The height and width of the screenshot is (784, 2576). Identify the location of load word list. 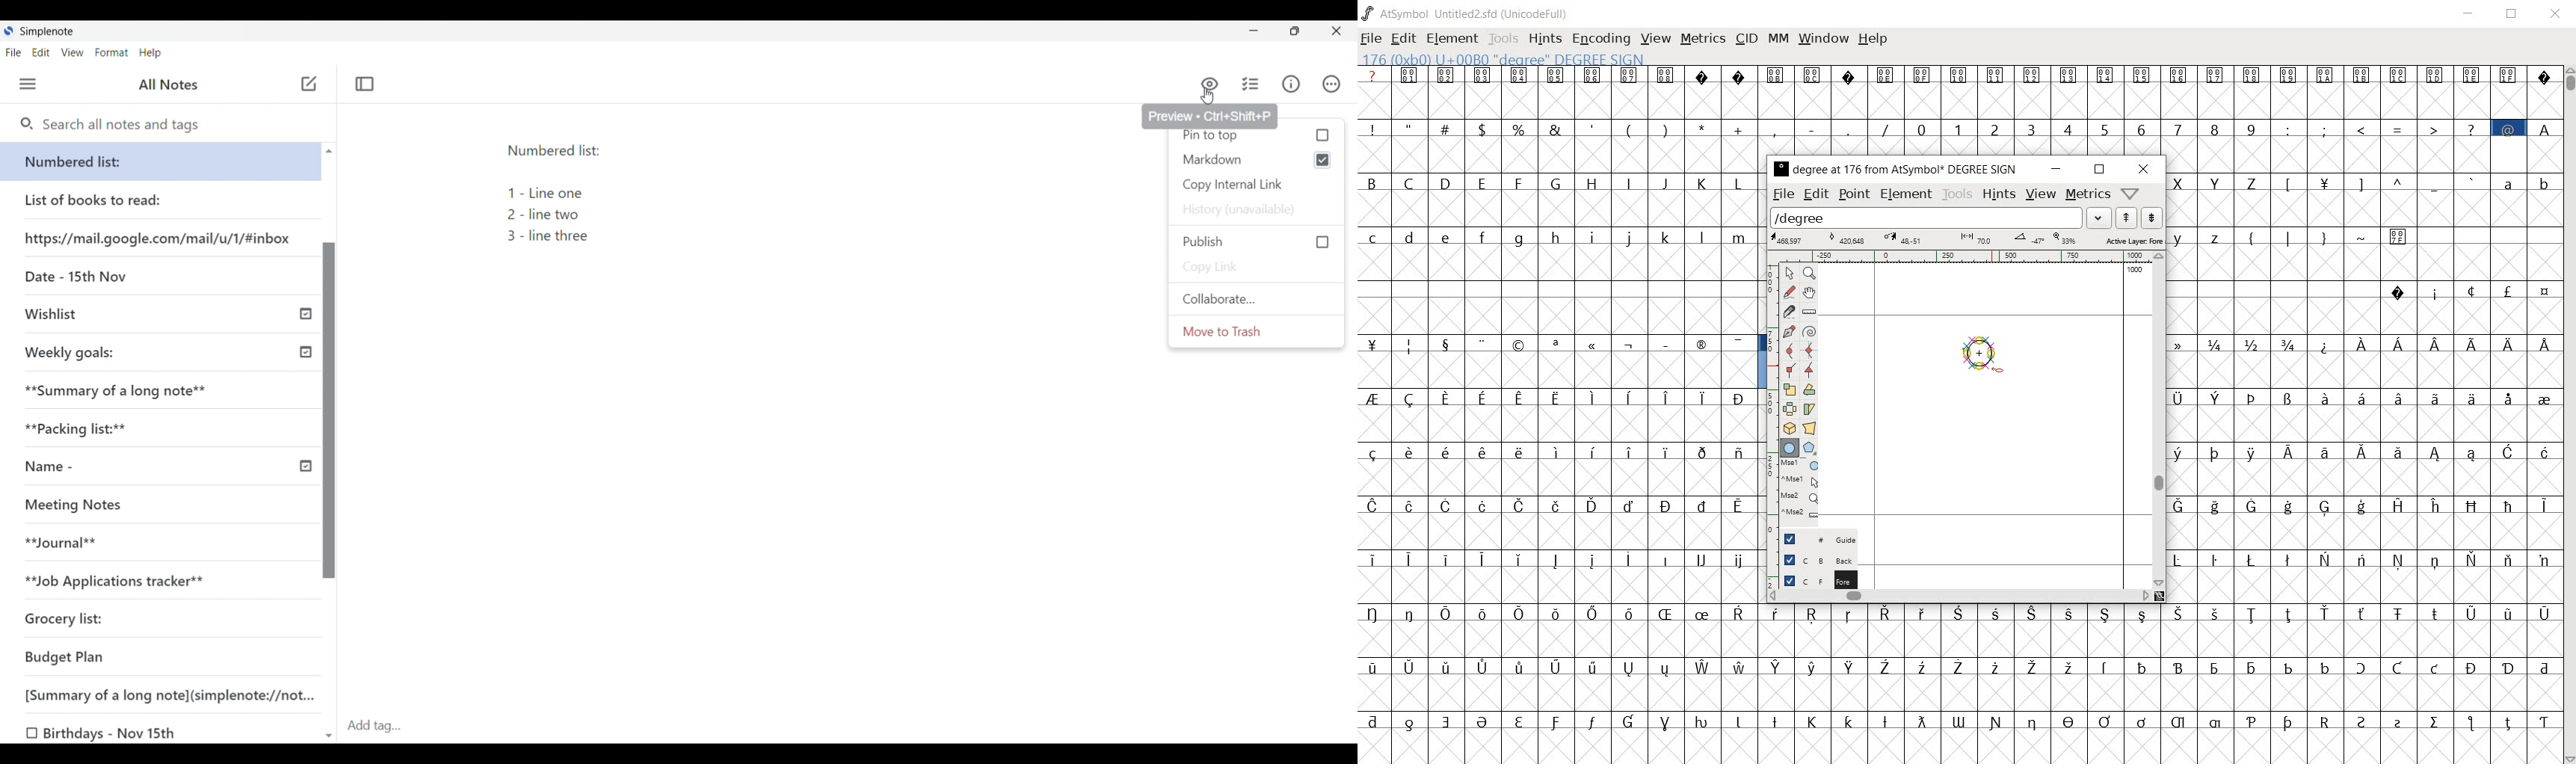
(1940, 217).